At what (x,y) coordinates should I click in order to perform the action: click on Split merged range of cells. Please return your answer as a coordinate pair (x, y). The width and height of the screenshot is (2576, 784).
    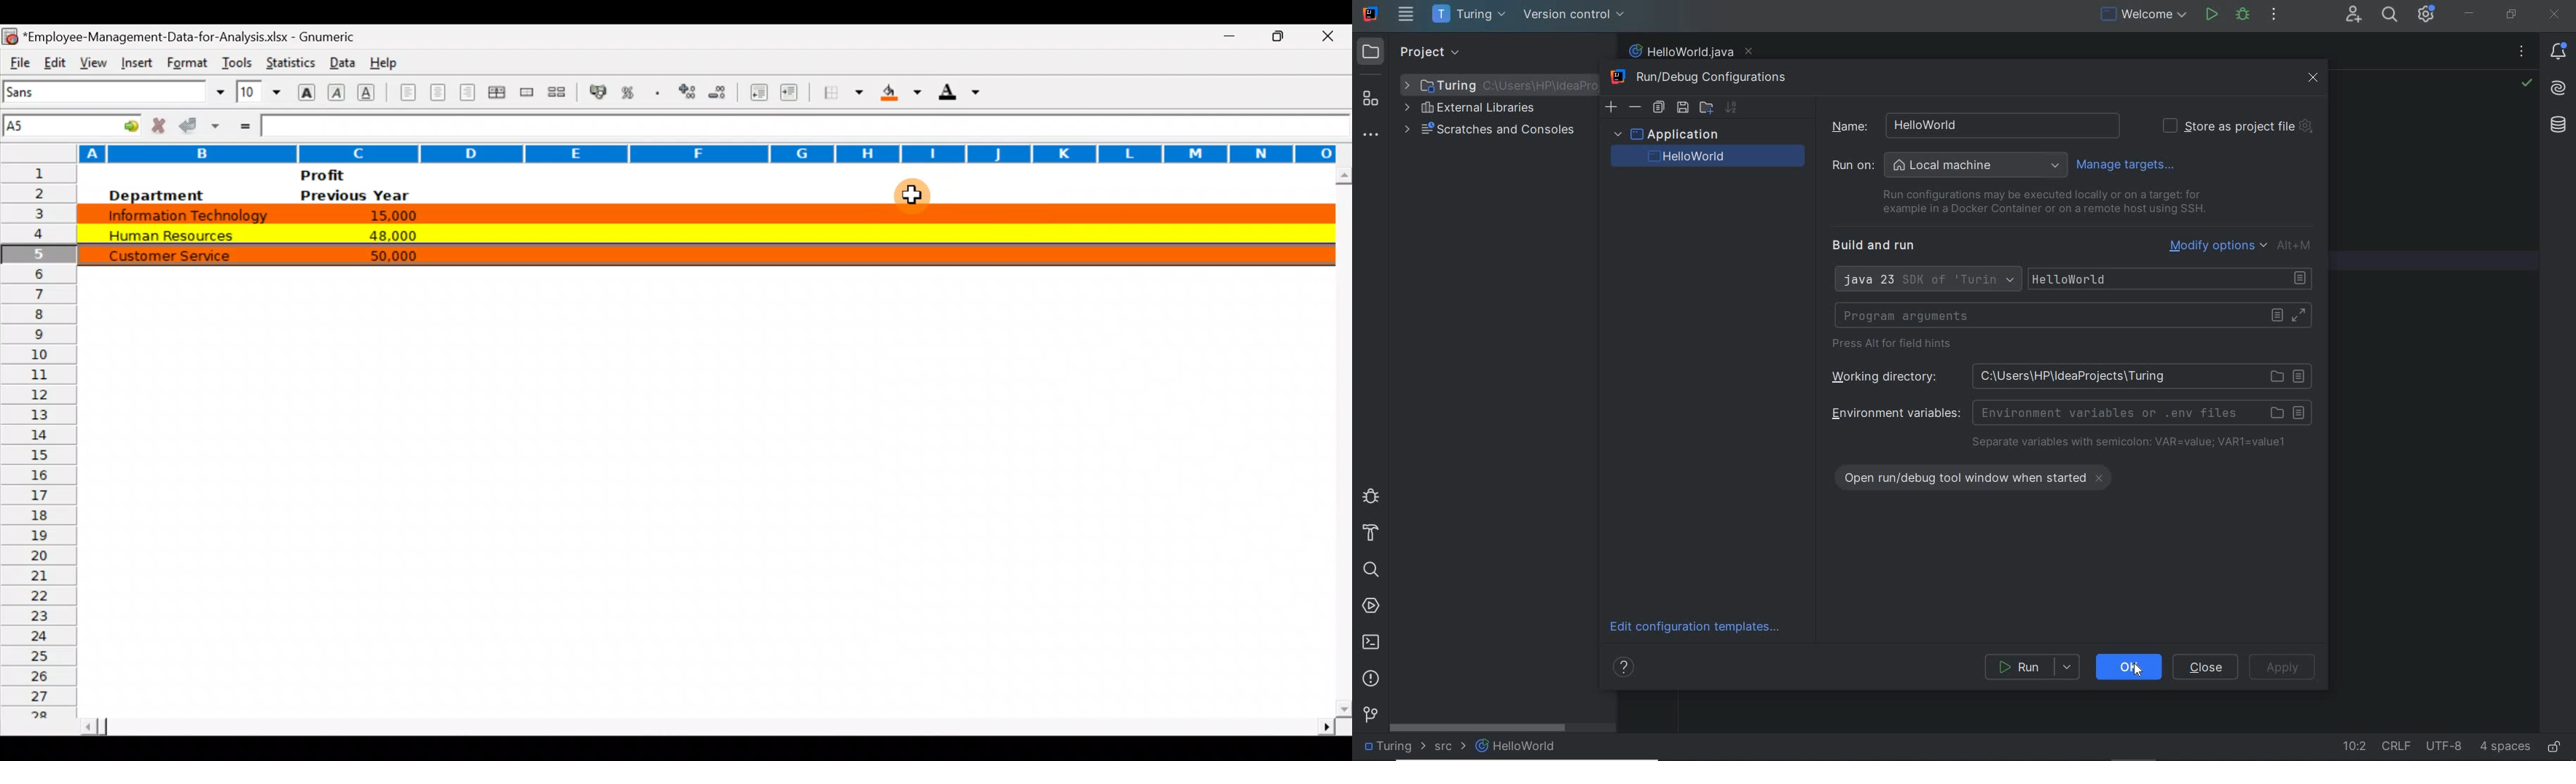
    Looking at the image, I should click on (557, 92).